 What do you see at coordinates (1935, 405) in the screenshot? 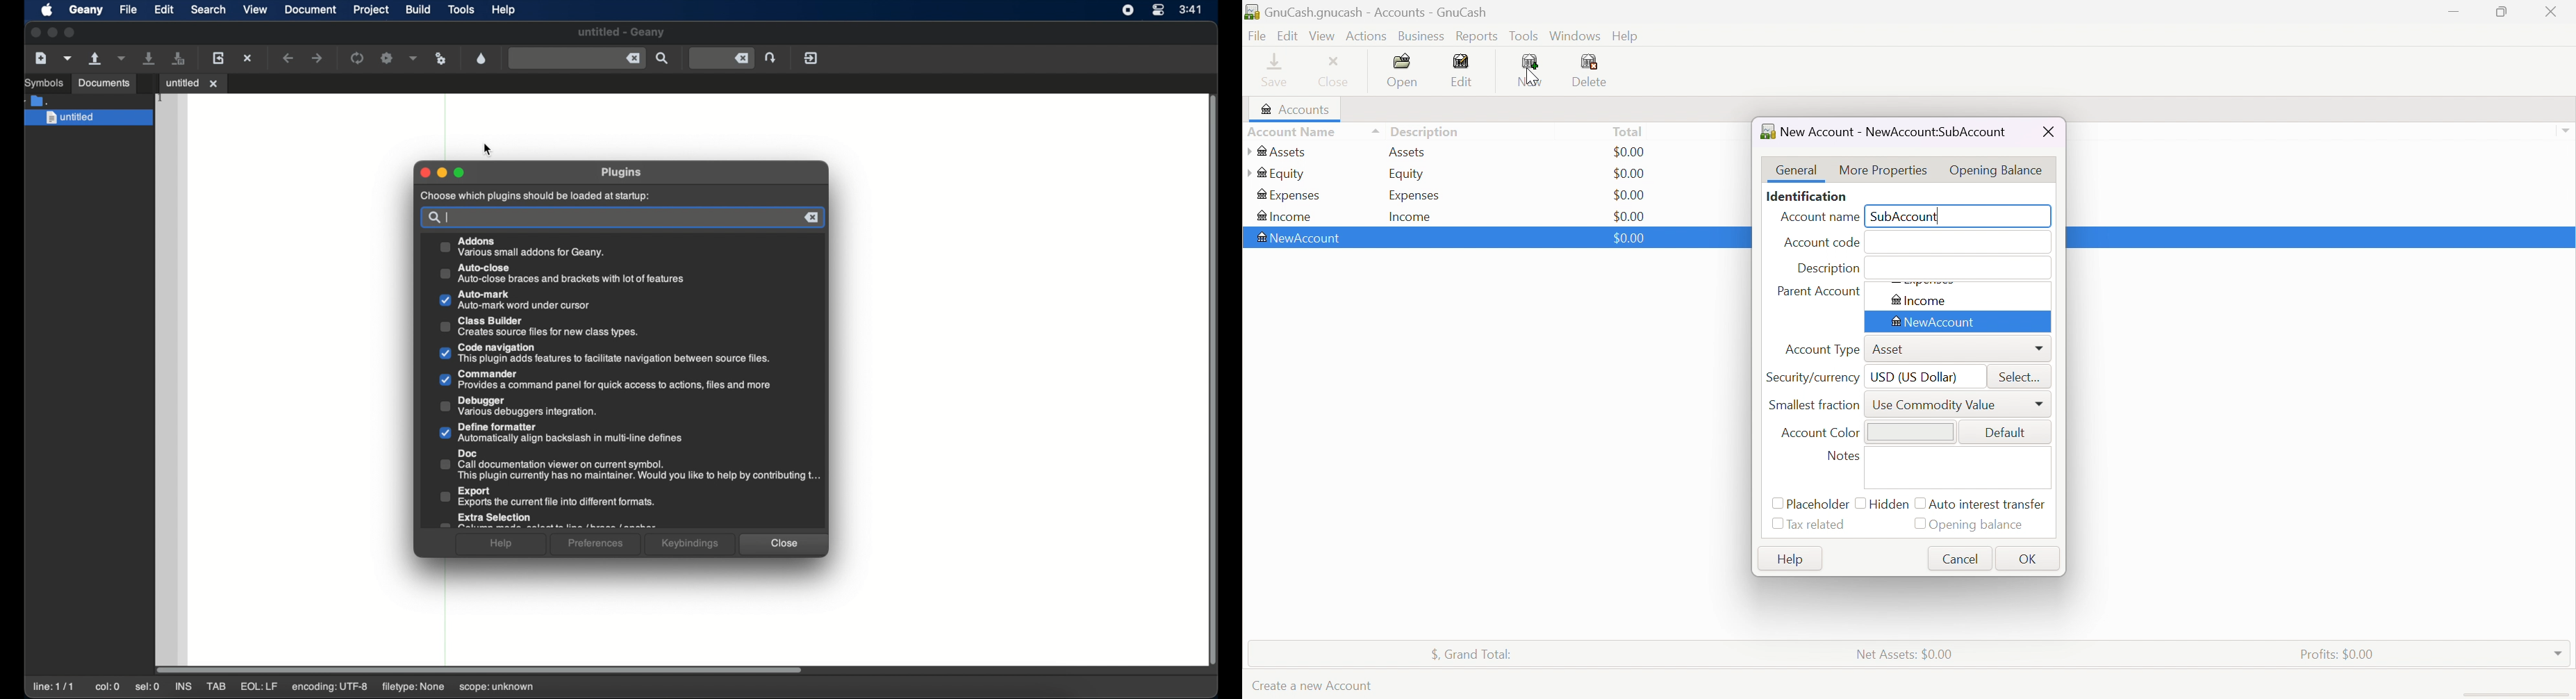
I see `Use Commodity Vlue` at bounding box center [1935, 405].